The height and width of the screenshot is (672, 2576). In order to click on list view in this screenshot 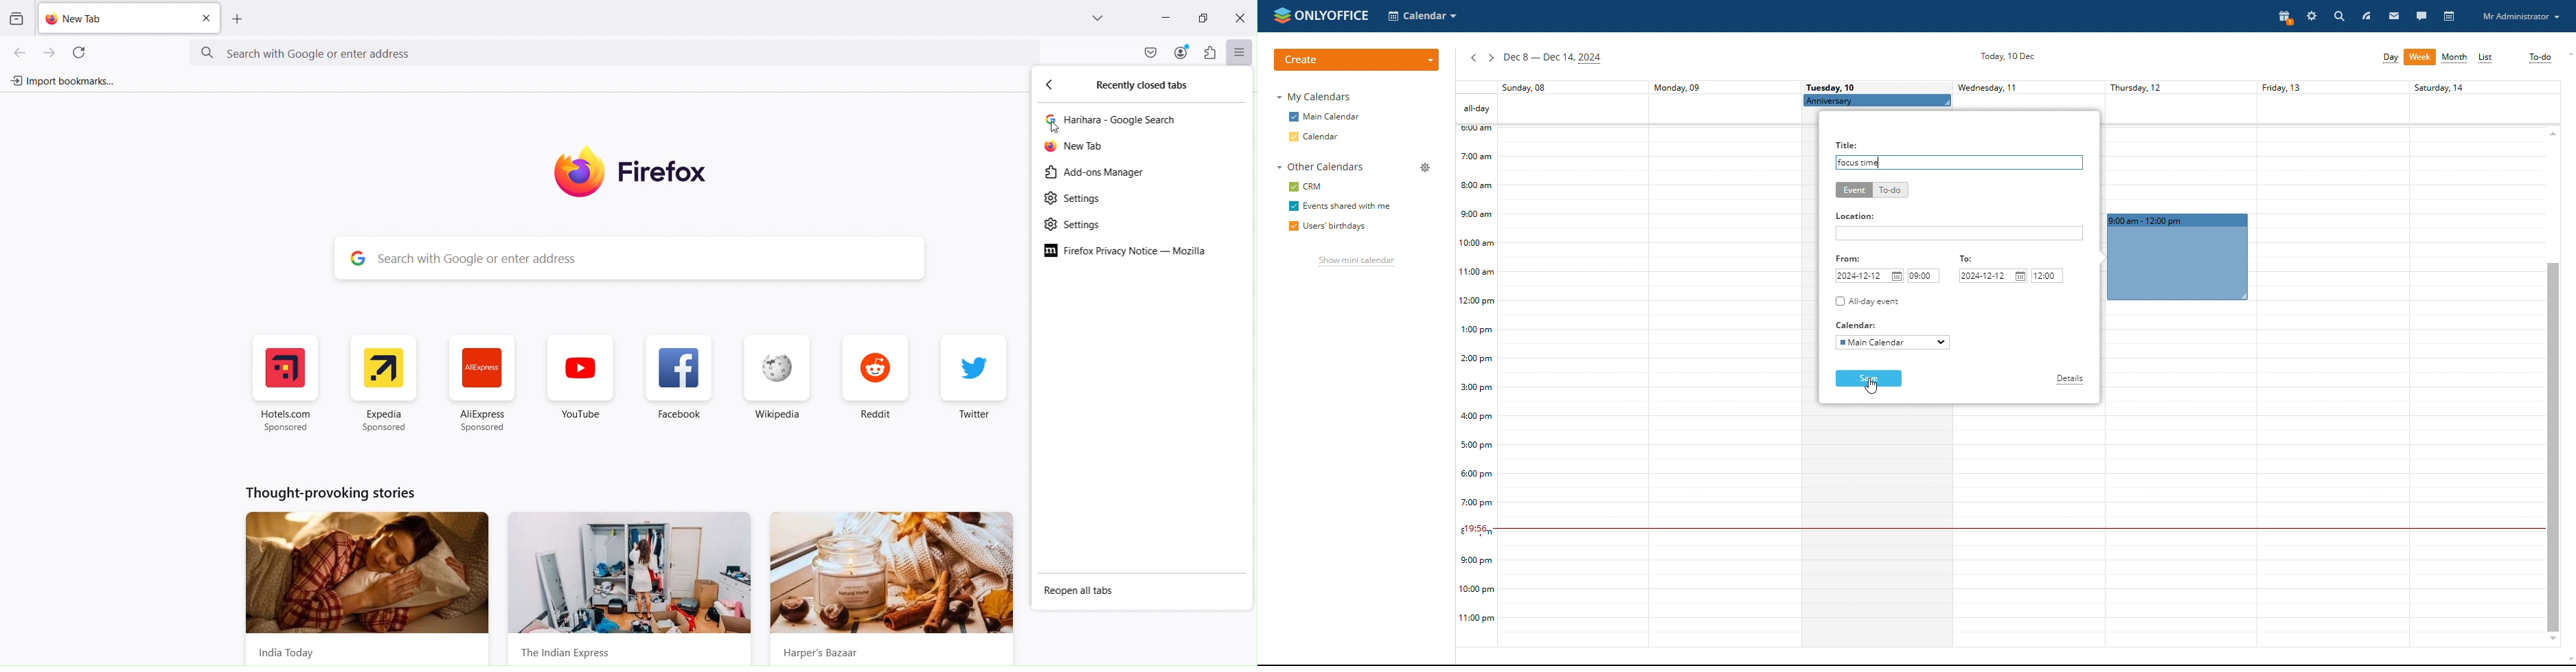, I will do `click(2486, 58)`.